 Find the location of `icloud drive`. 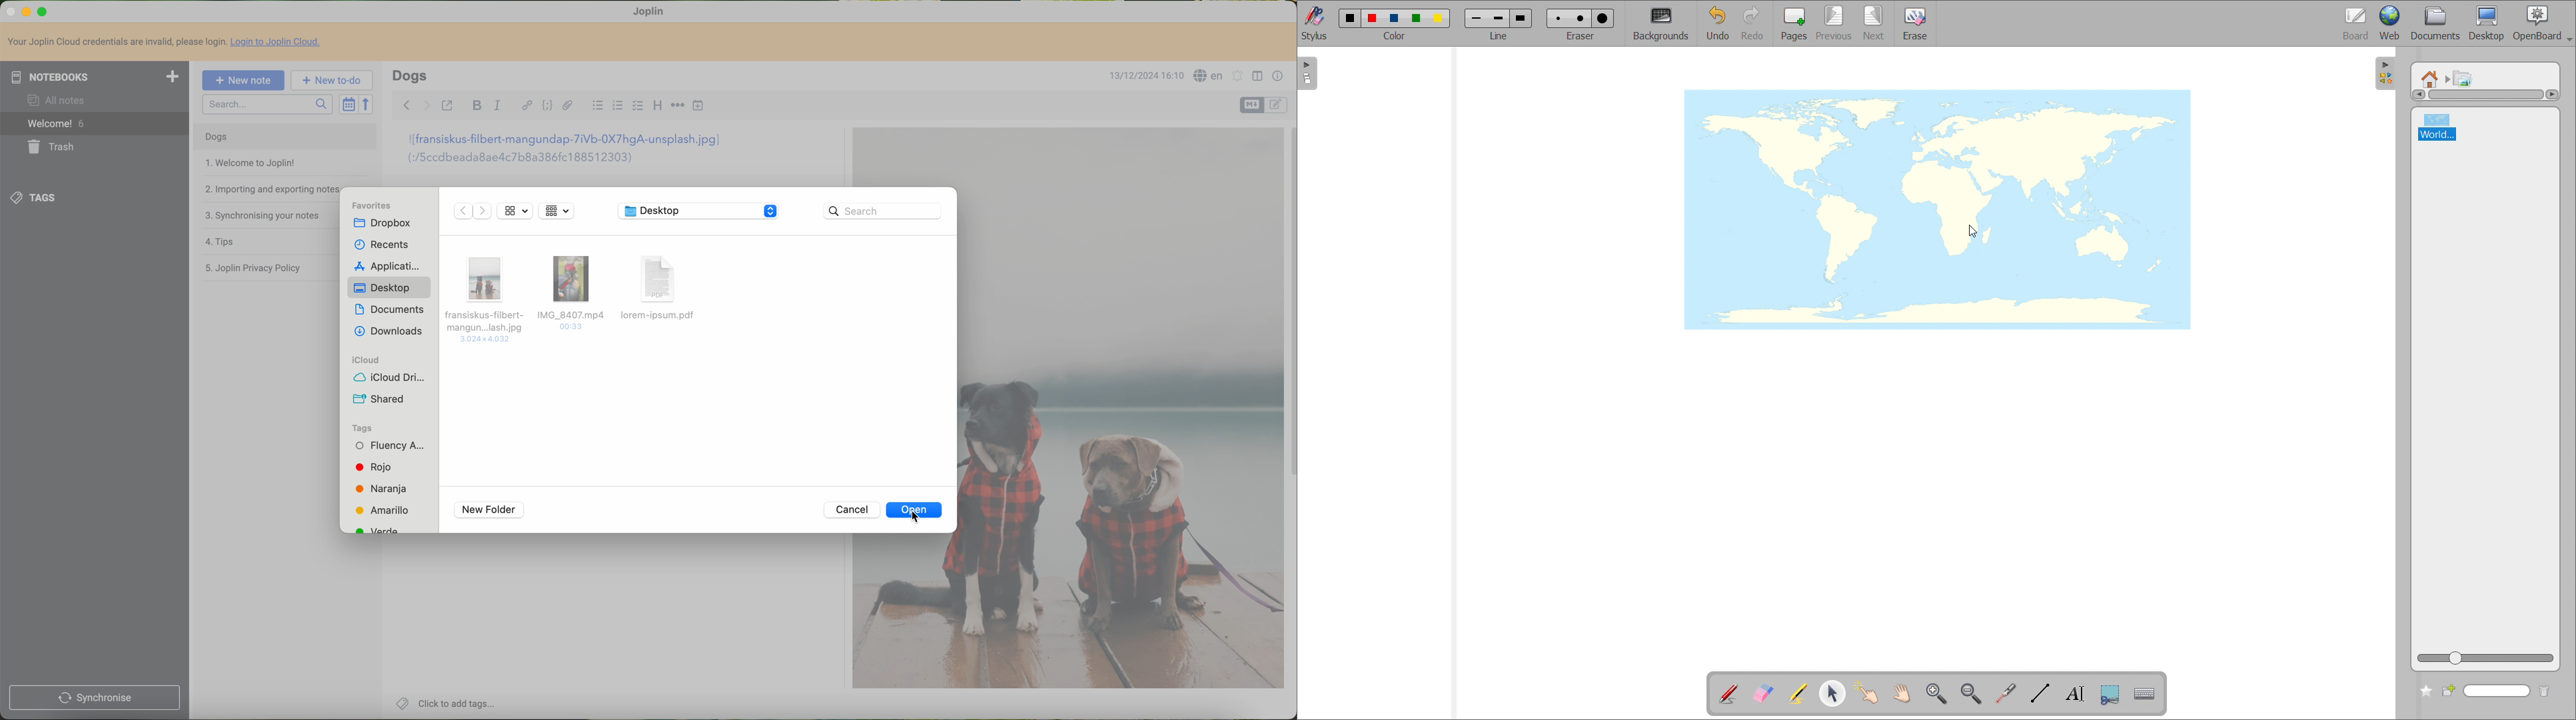

icloud drive is located at coordinates (390, 380).